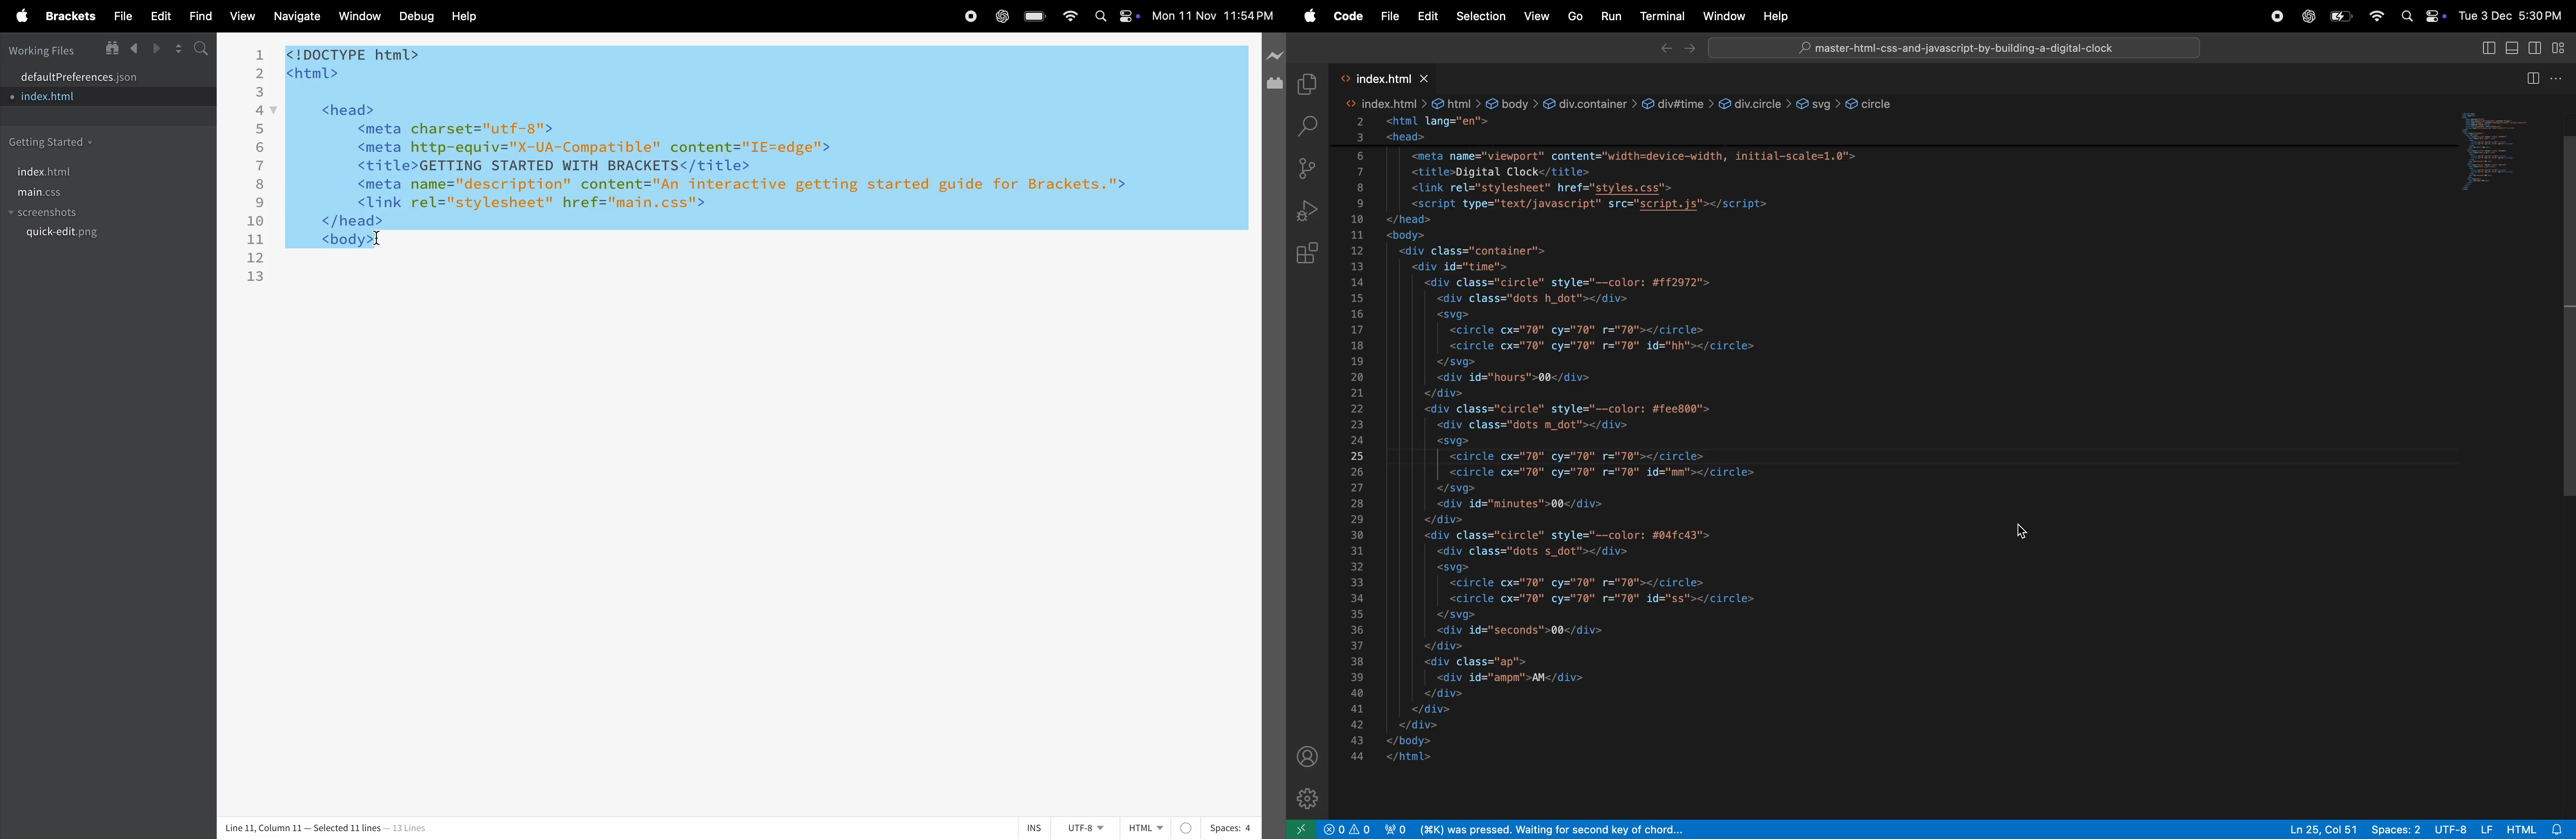  I want to click on backward, so click(134, 49).